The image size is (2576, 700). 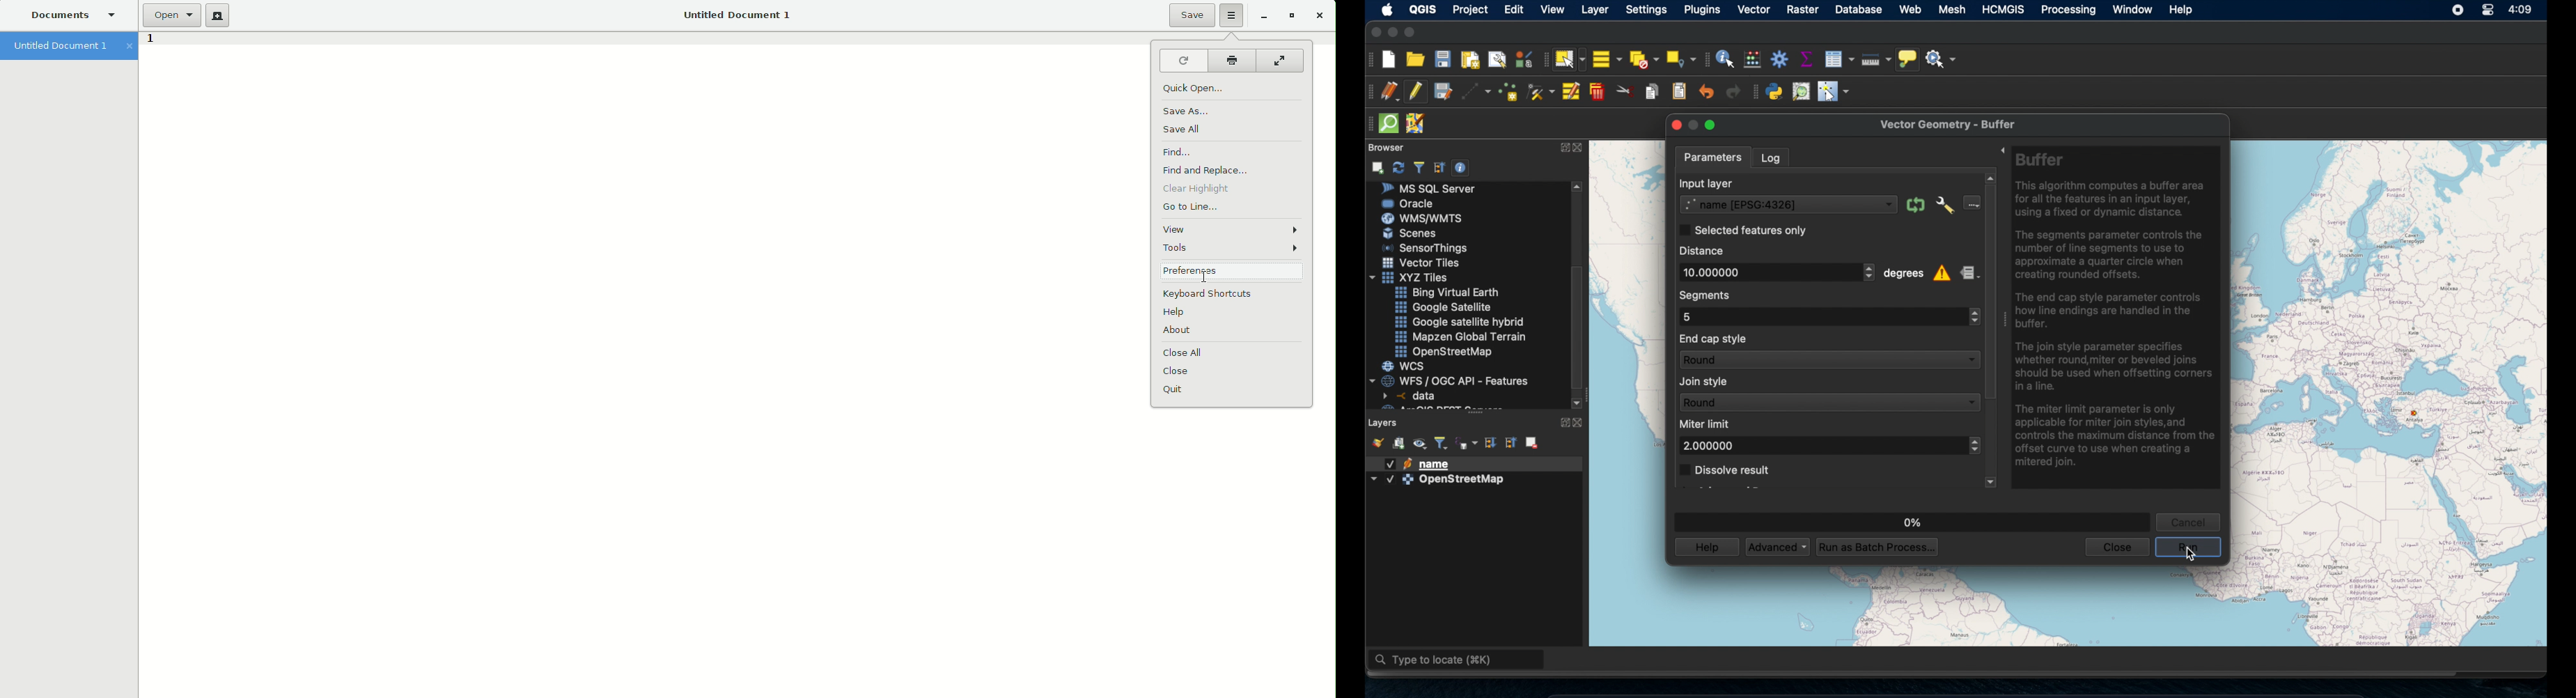 I want to click on select by location, so click(x=1681, y=57).